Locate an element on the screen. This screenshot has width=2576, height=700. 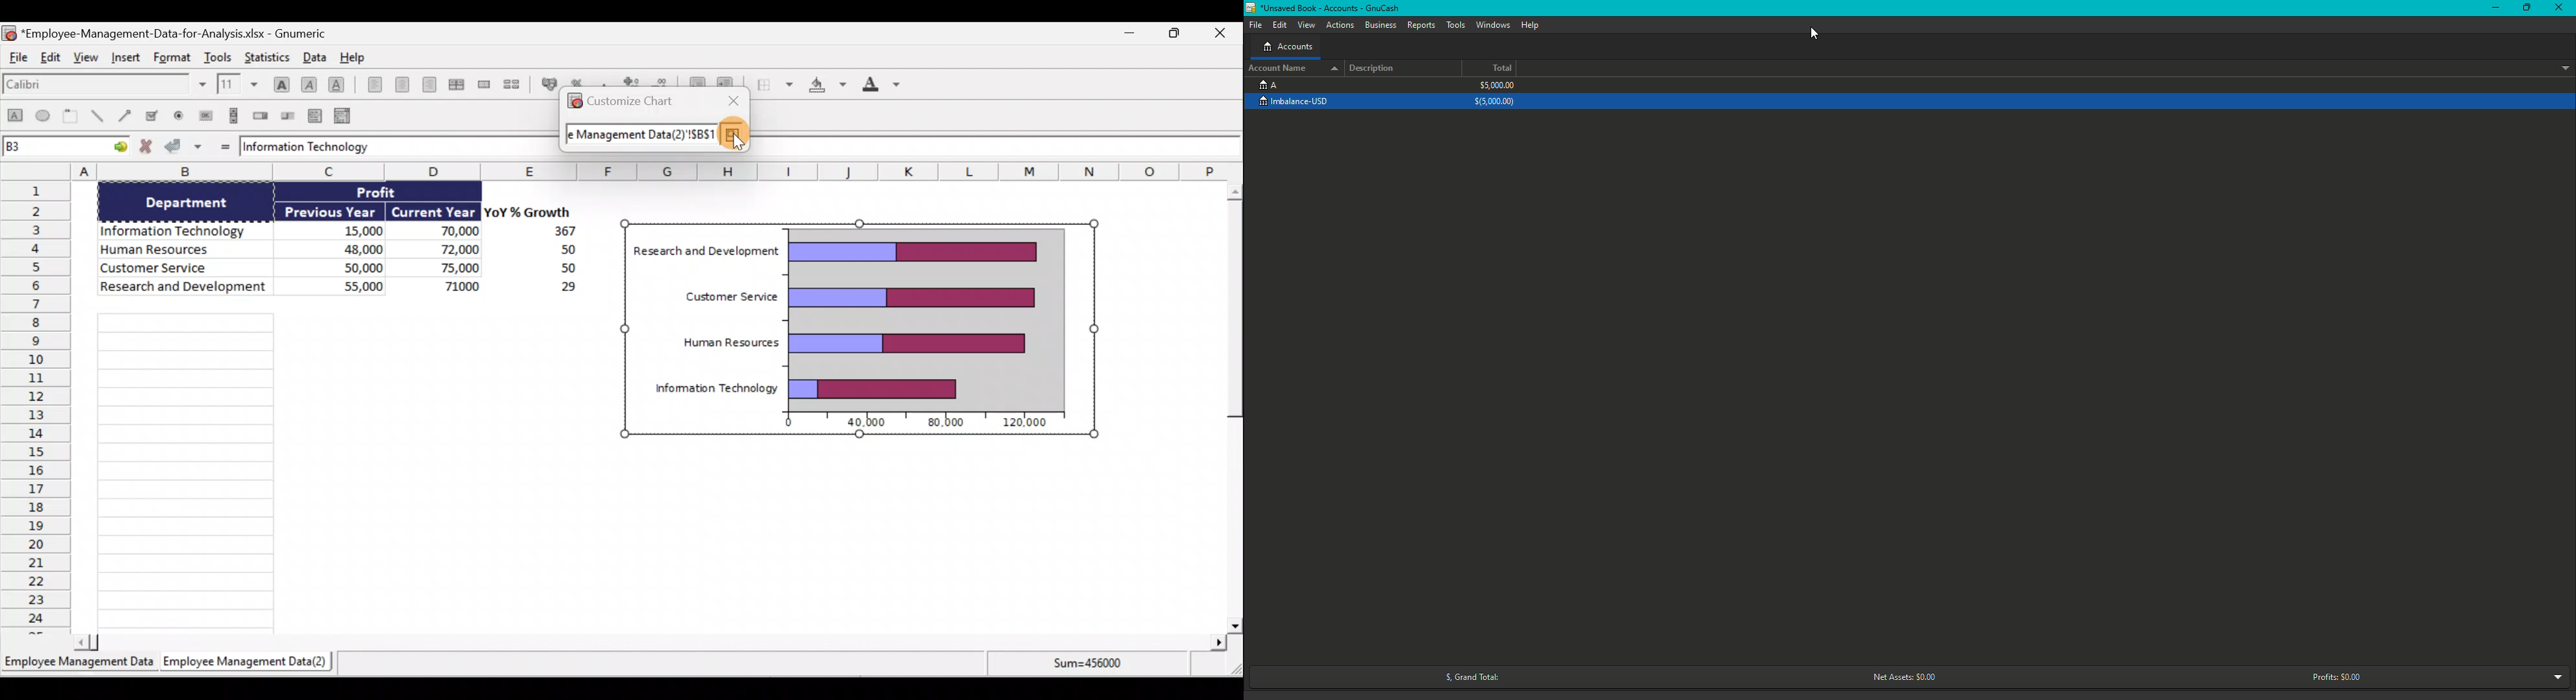
Edit is located at coordinates (1280, 26).